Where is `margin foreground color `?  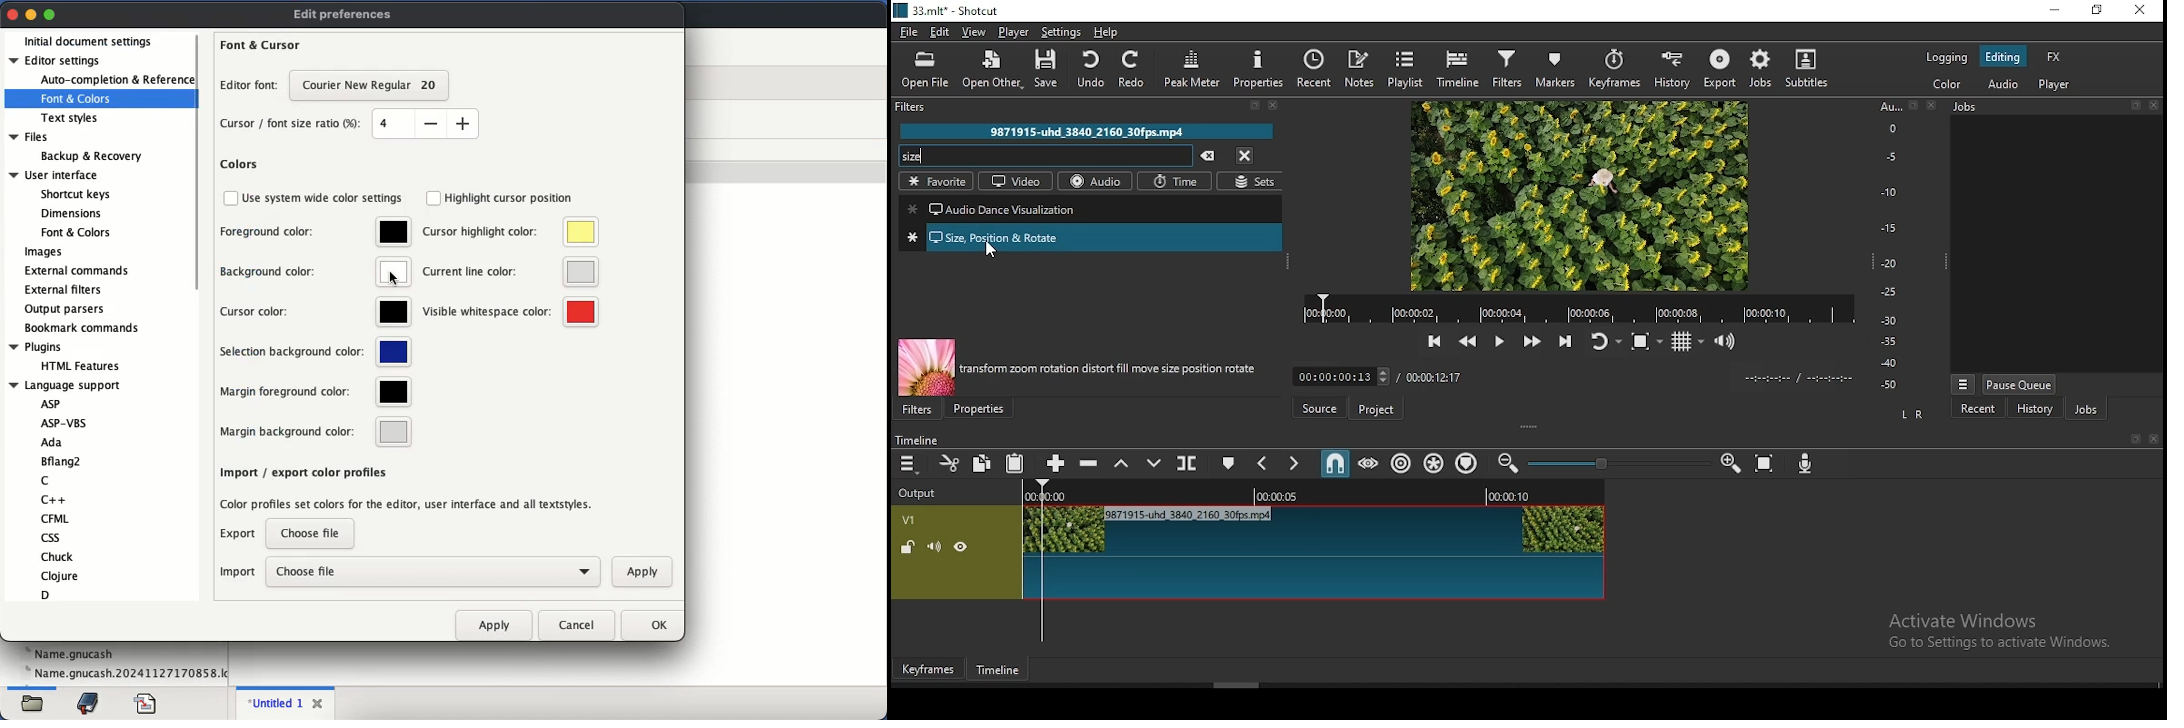 margin foreground color  is located at coordinates (317, 394).